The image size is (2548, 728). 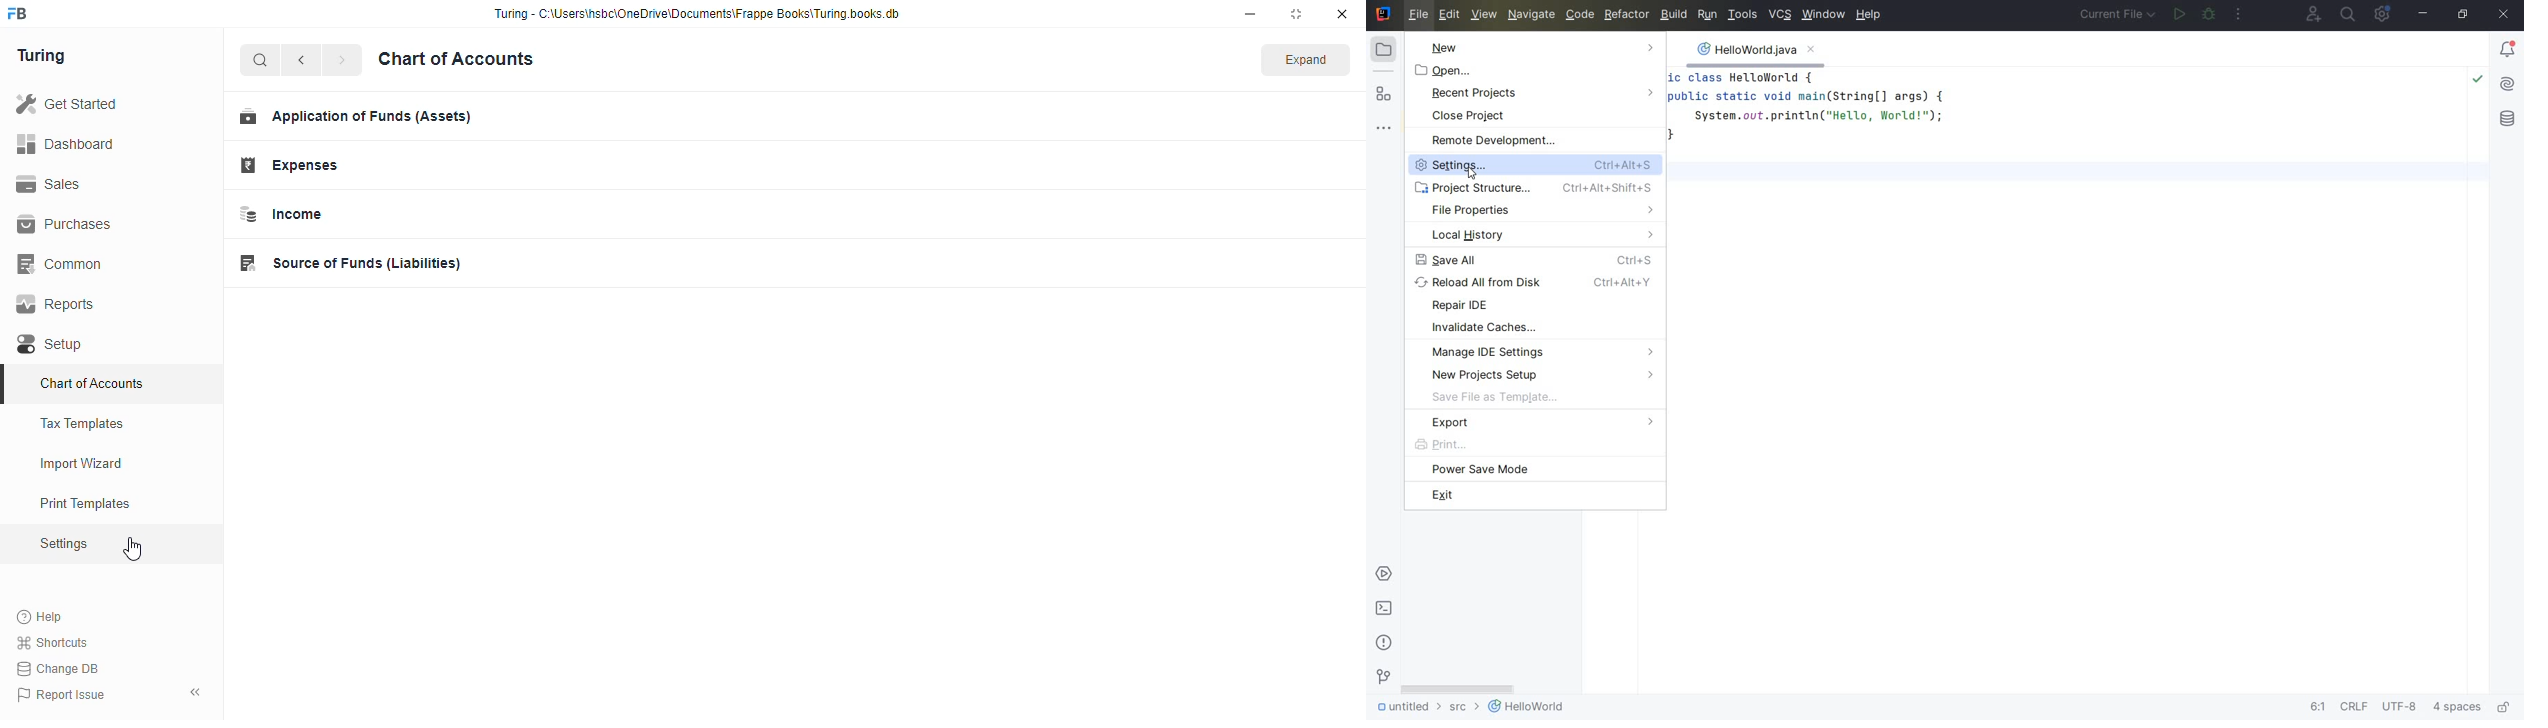 I want to click on sales, so click(x=52, y=184).